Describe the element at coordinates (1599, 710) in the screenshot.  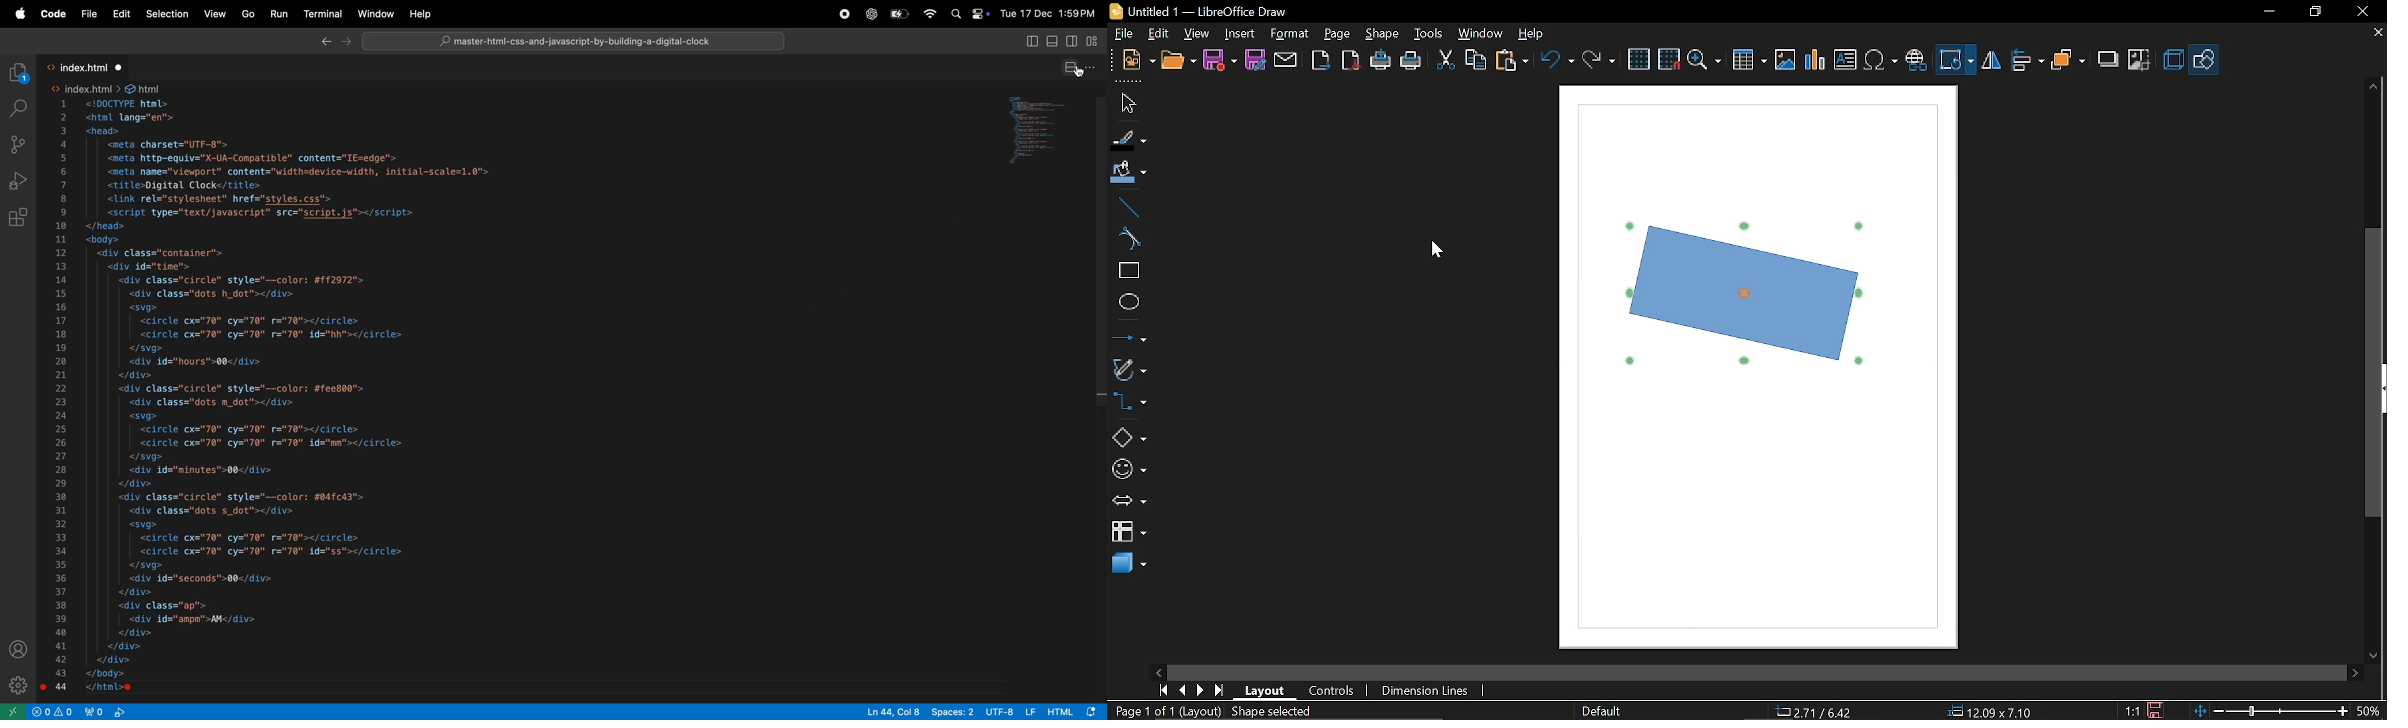
I see `Default` at that location.